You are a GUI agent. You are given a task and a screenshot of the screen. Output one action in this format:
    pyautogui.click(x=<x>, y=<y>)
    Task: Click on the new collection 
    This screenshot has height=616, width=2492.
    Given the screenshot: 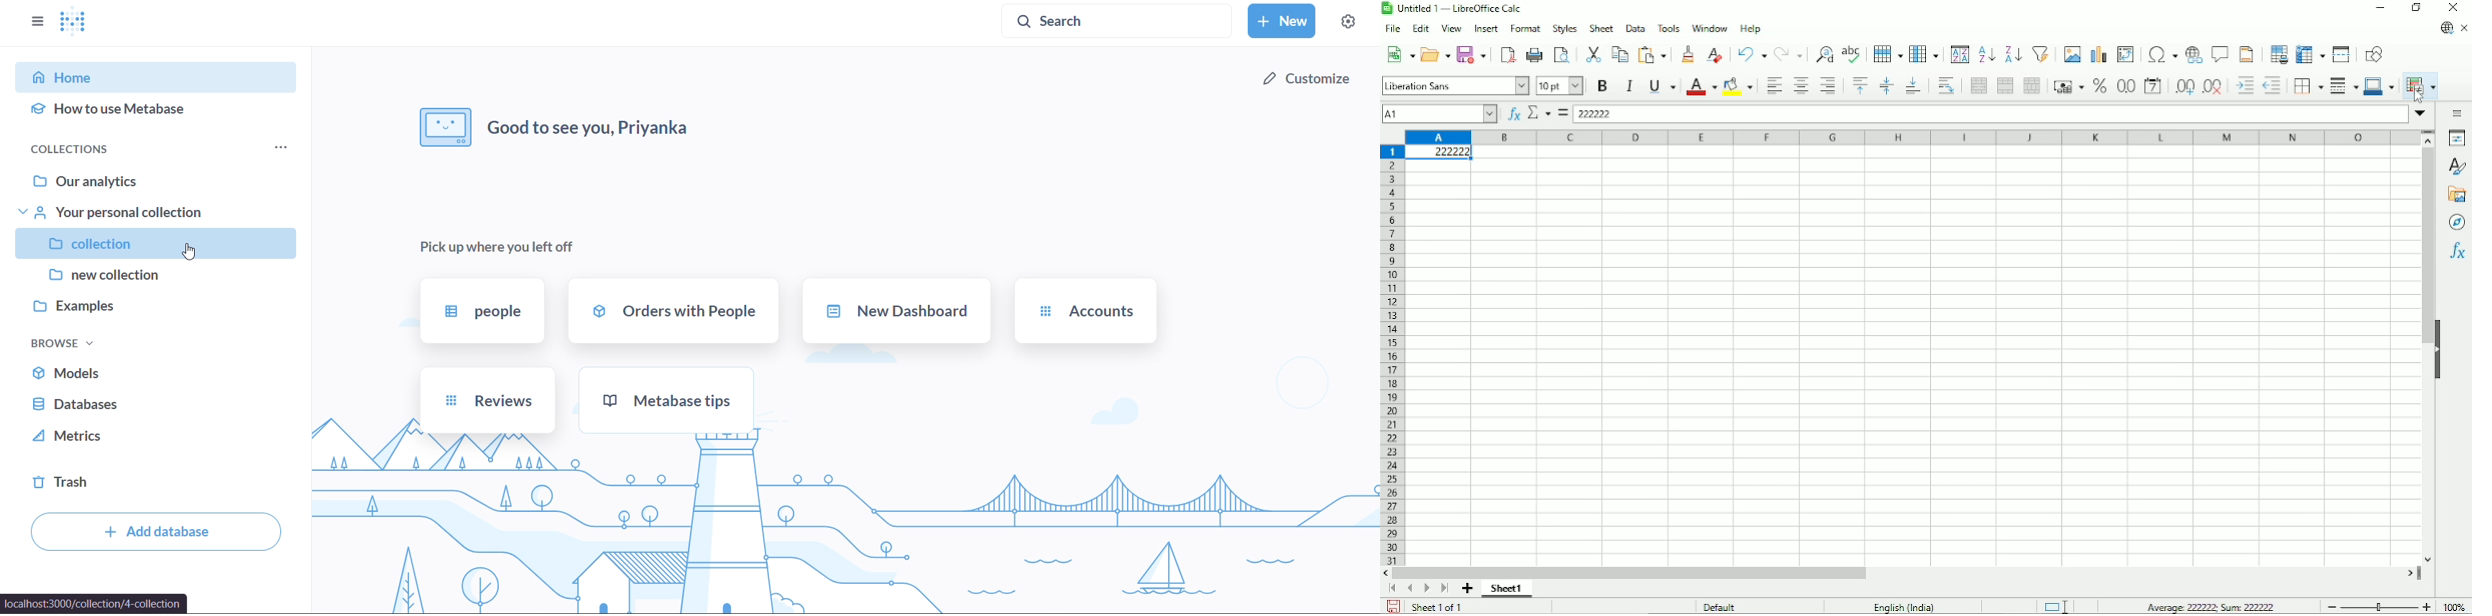 What is the action you would take?
    pyautogui.click(x=157, y=278)
    